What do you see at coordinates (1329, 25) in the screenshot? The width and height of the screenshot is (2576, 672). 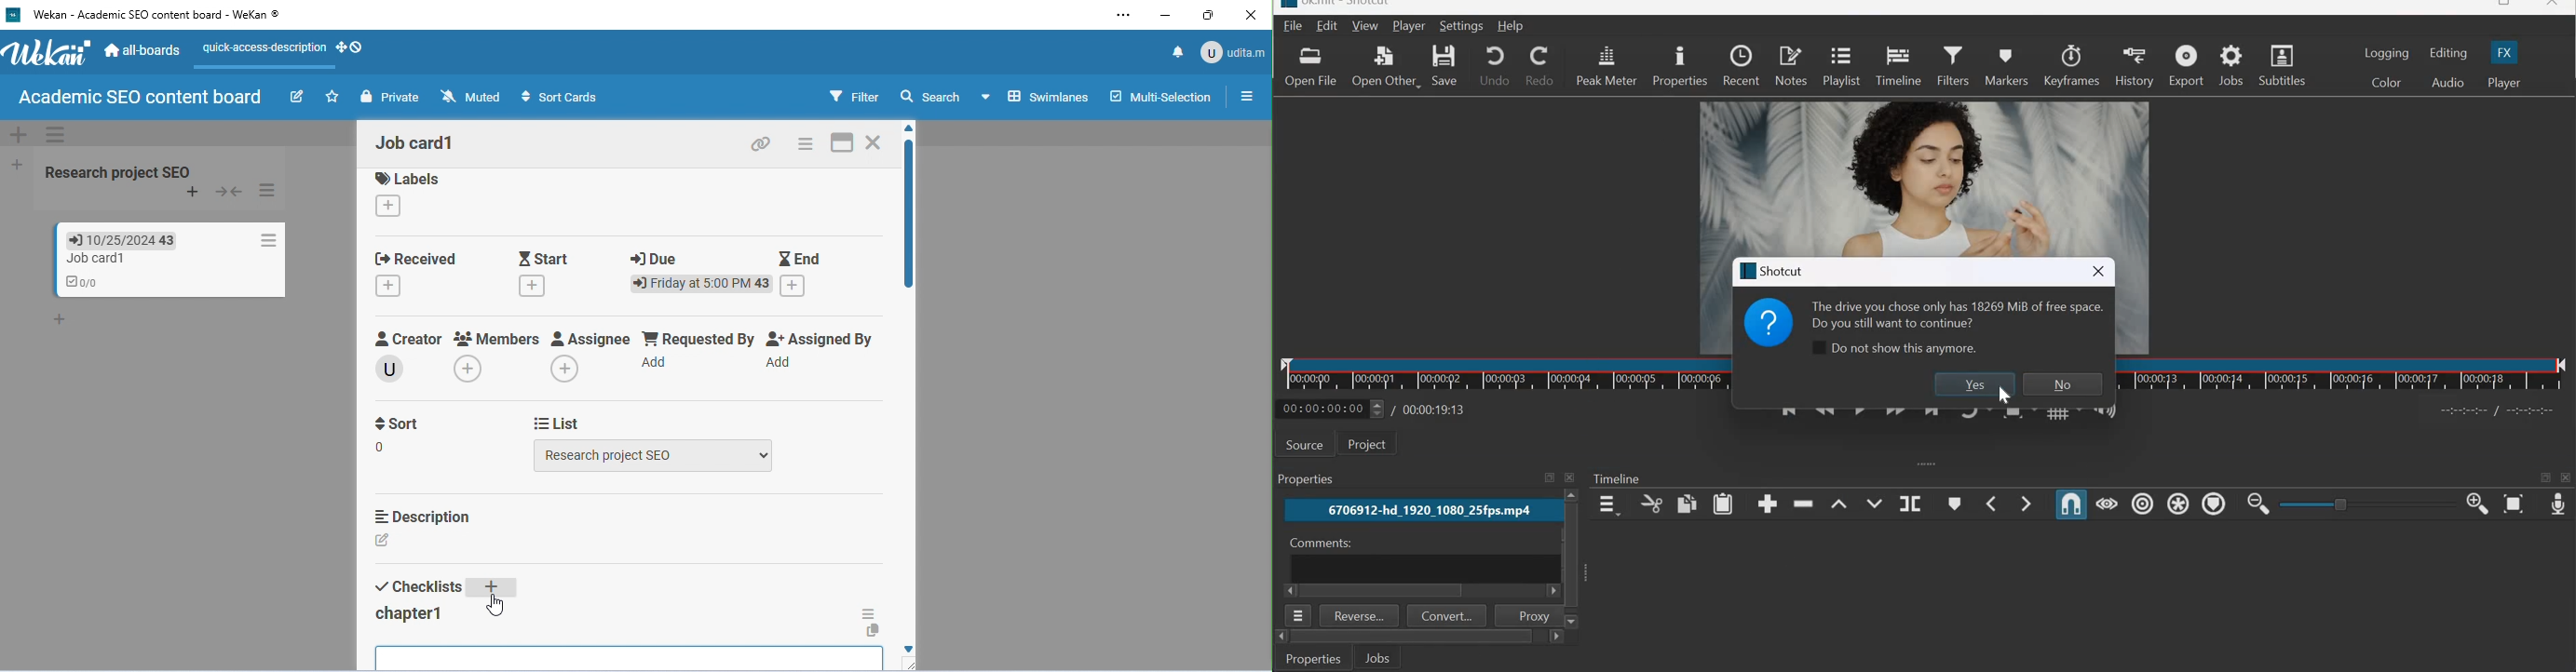 I see `Edit` at bounding box center [1329, 25].